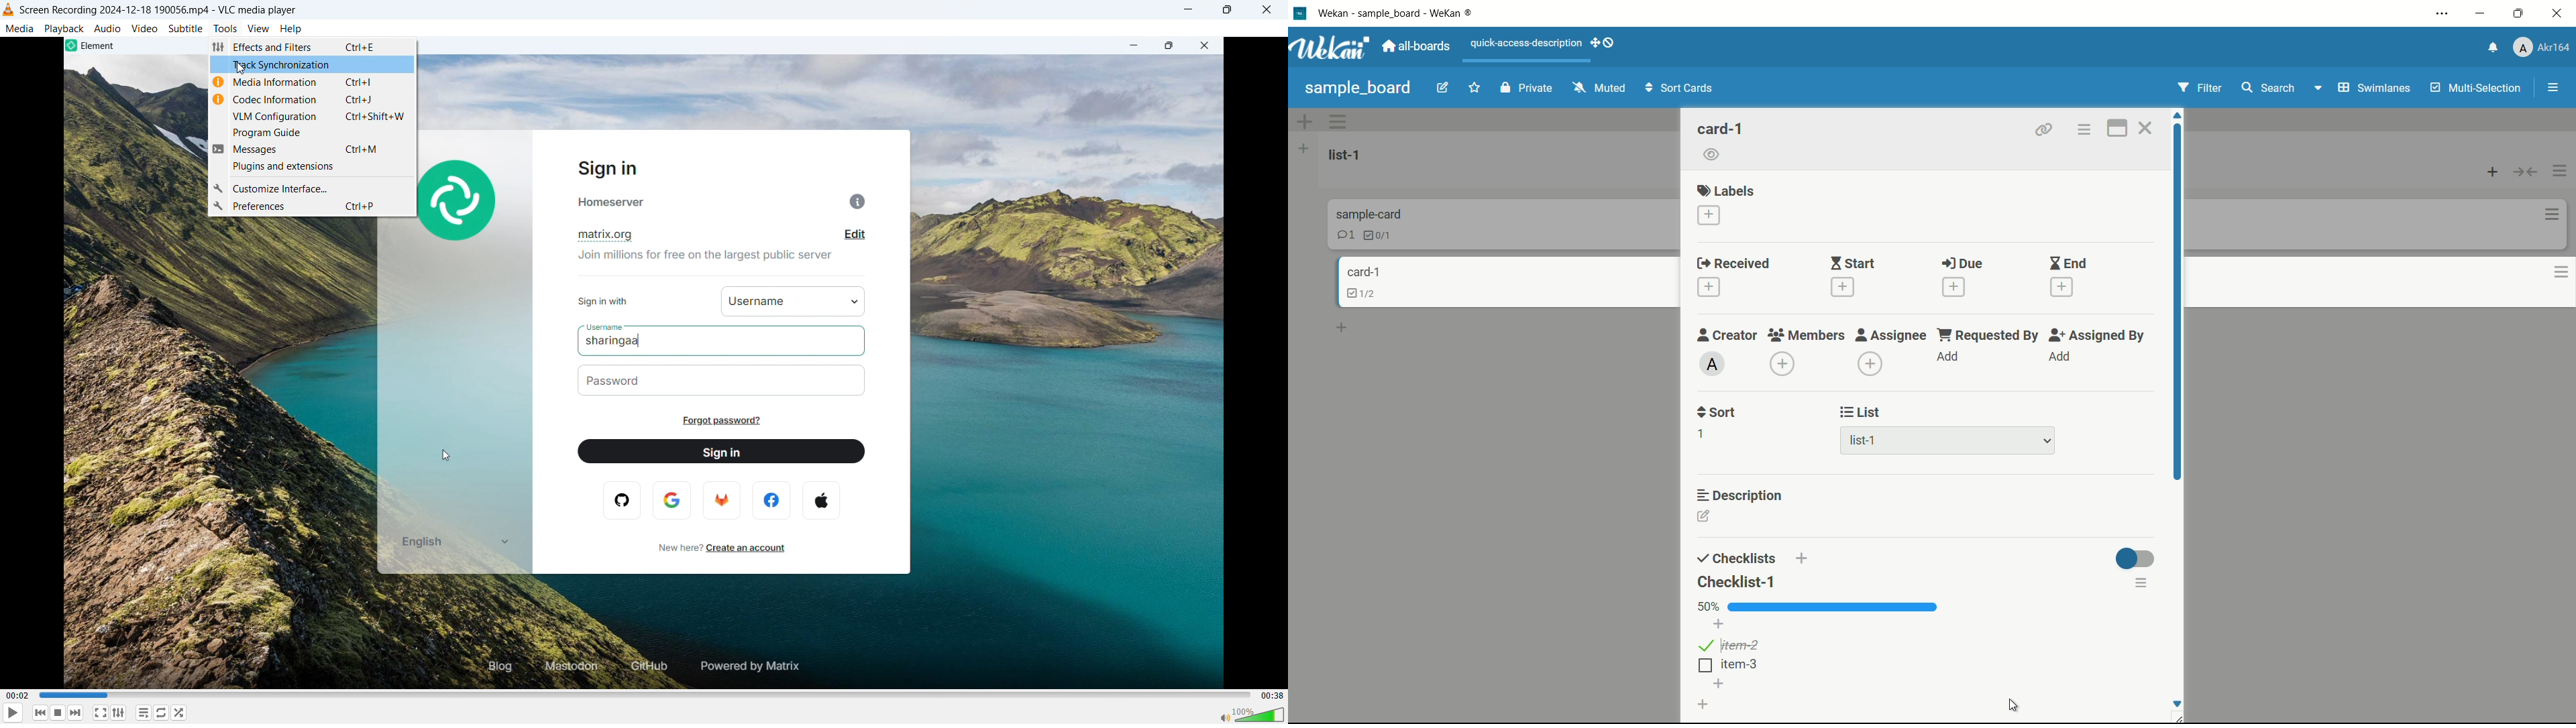  What do you see at coordinates (225, 29) in the screenshot?
I see `tools` at bounding box center [225, 29].